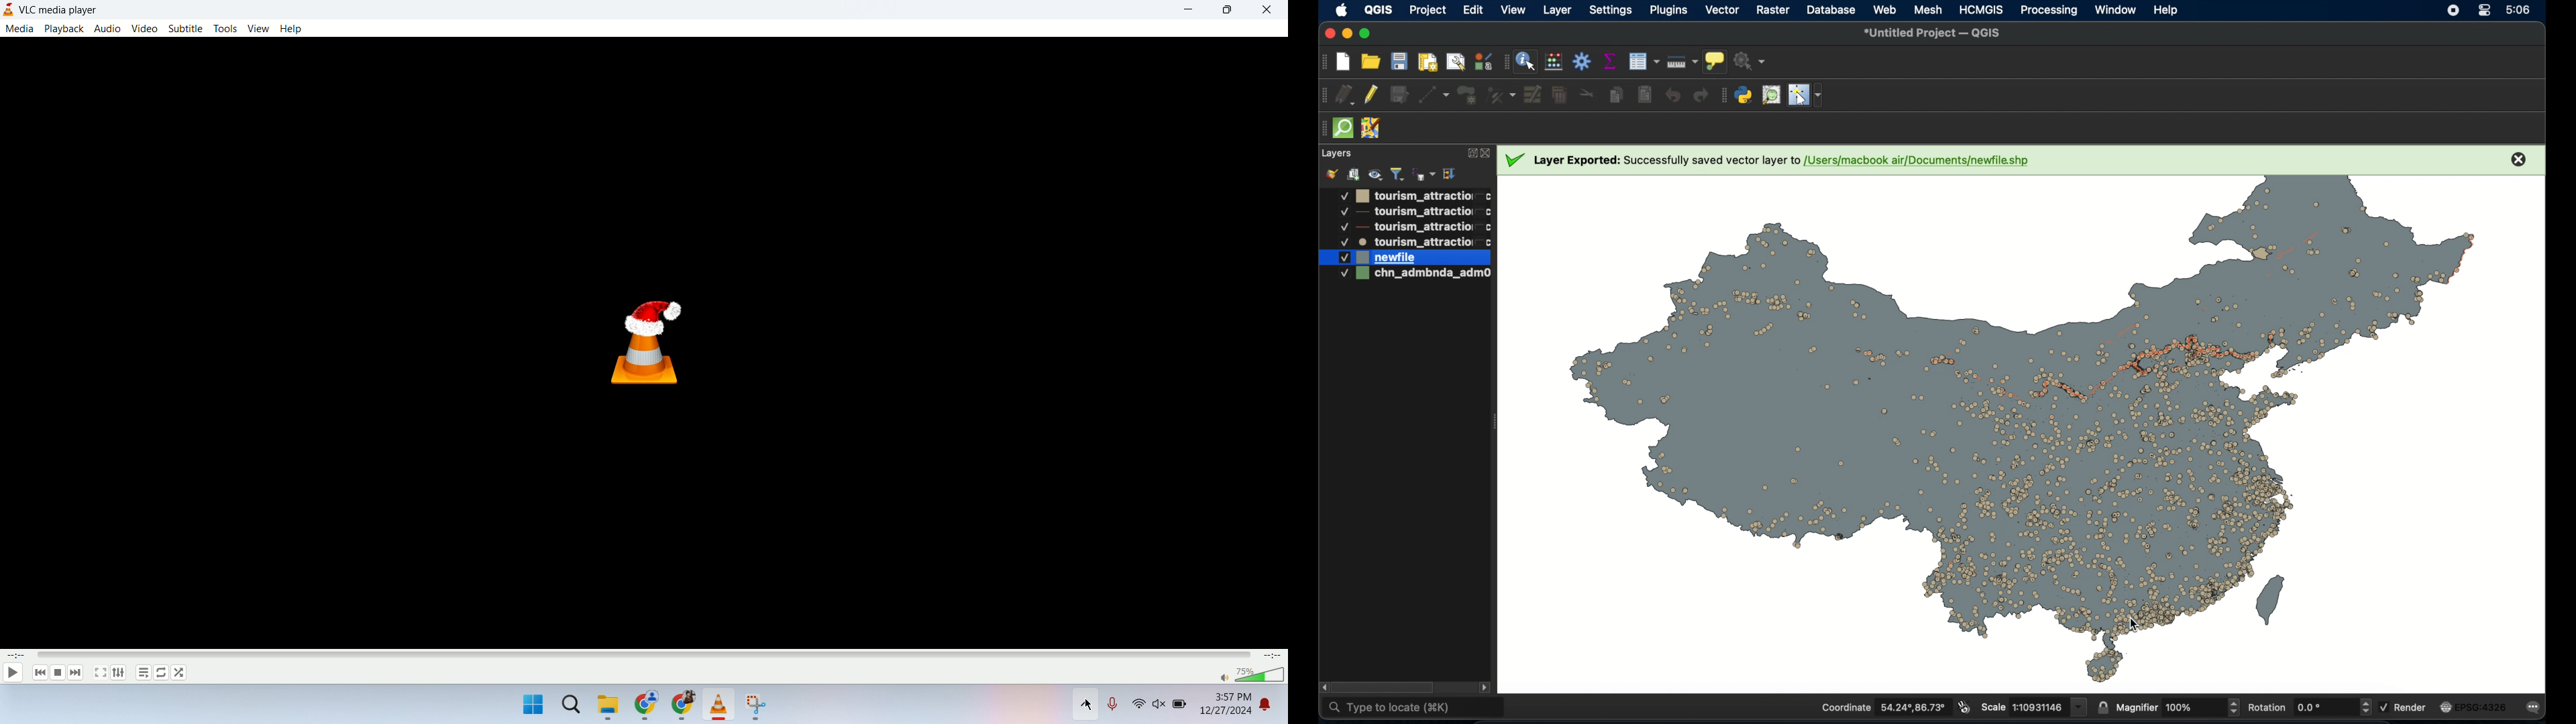  Describe the element at coordinates (1615, 95) in the screenshot. I see `copy features` at that location.